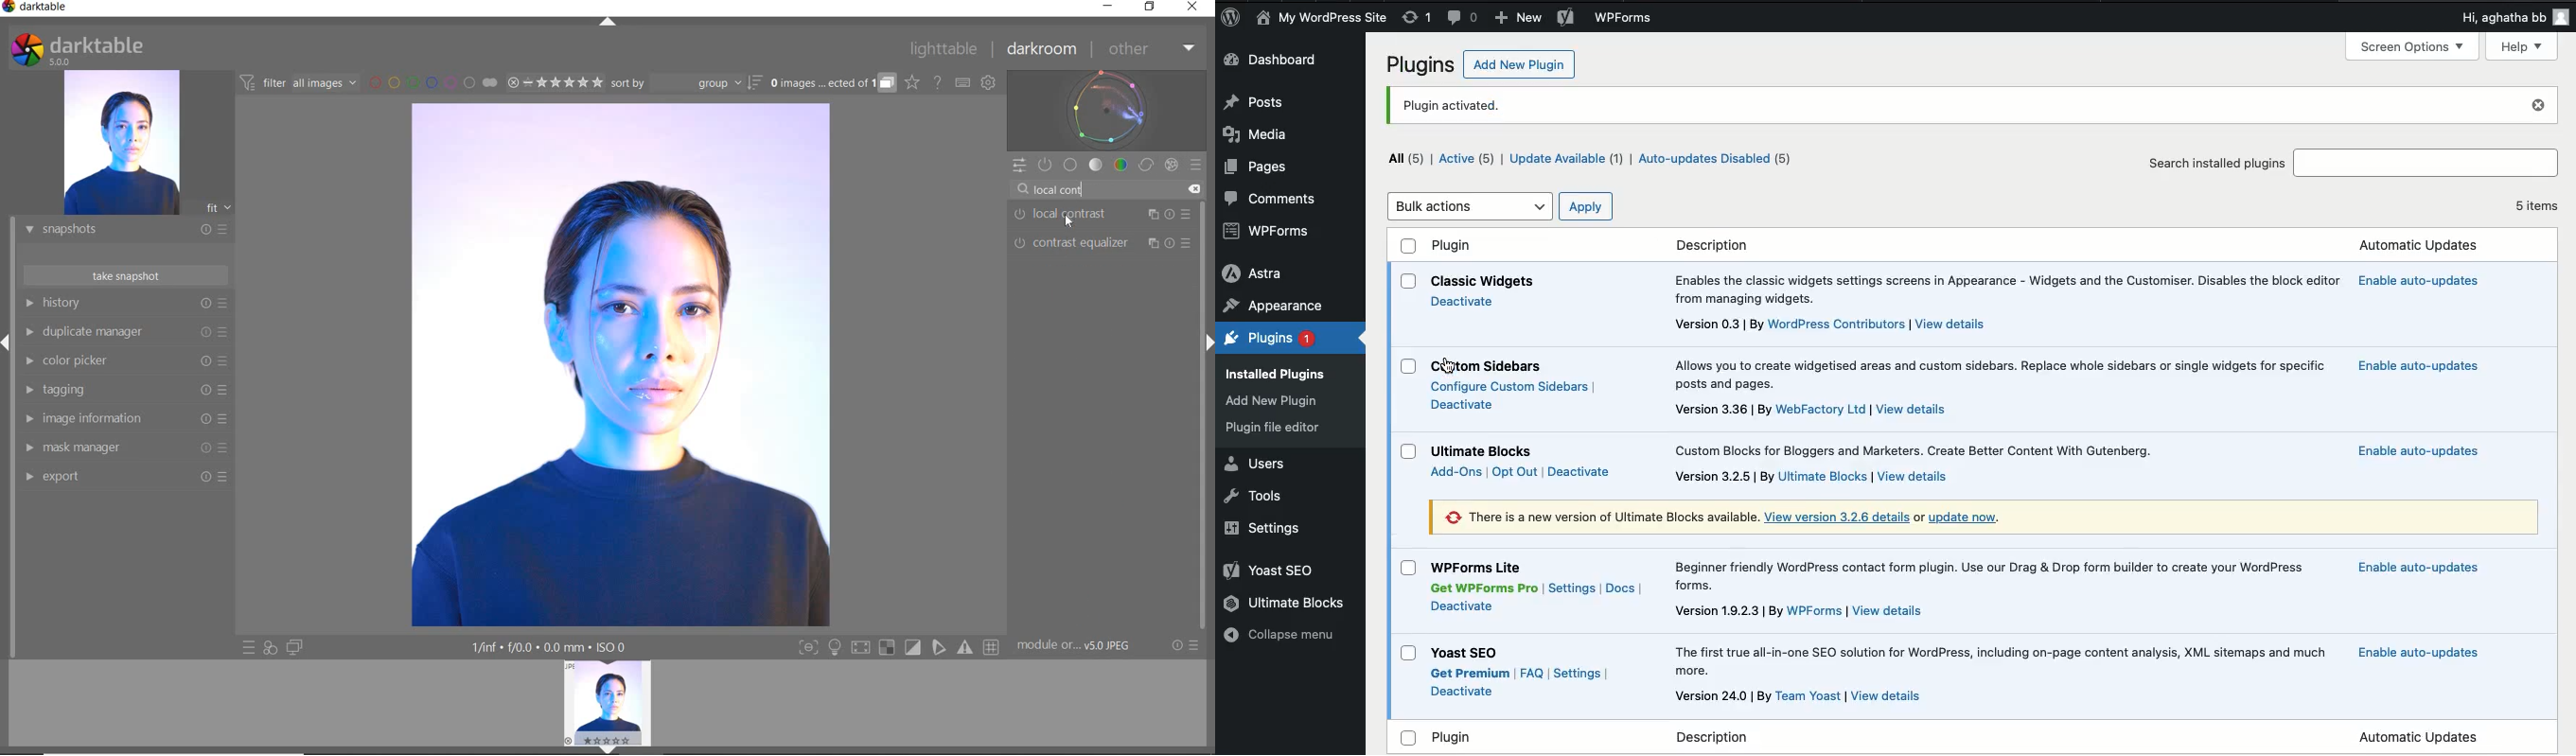 The image size is (2576, 756). What do you see at coordinates (1408, 367) in the screenshot?
I see `checkbox` at bounding box center [1408, 367].